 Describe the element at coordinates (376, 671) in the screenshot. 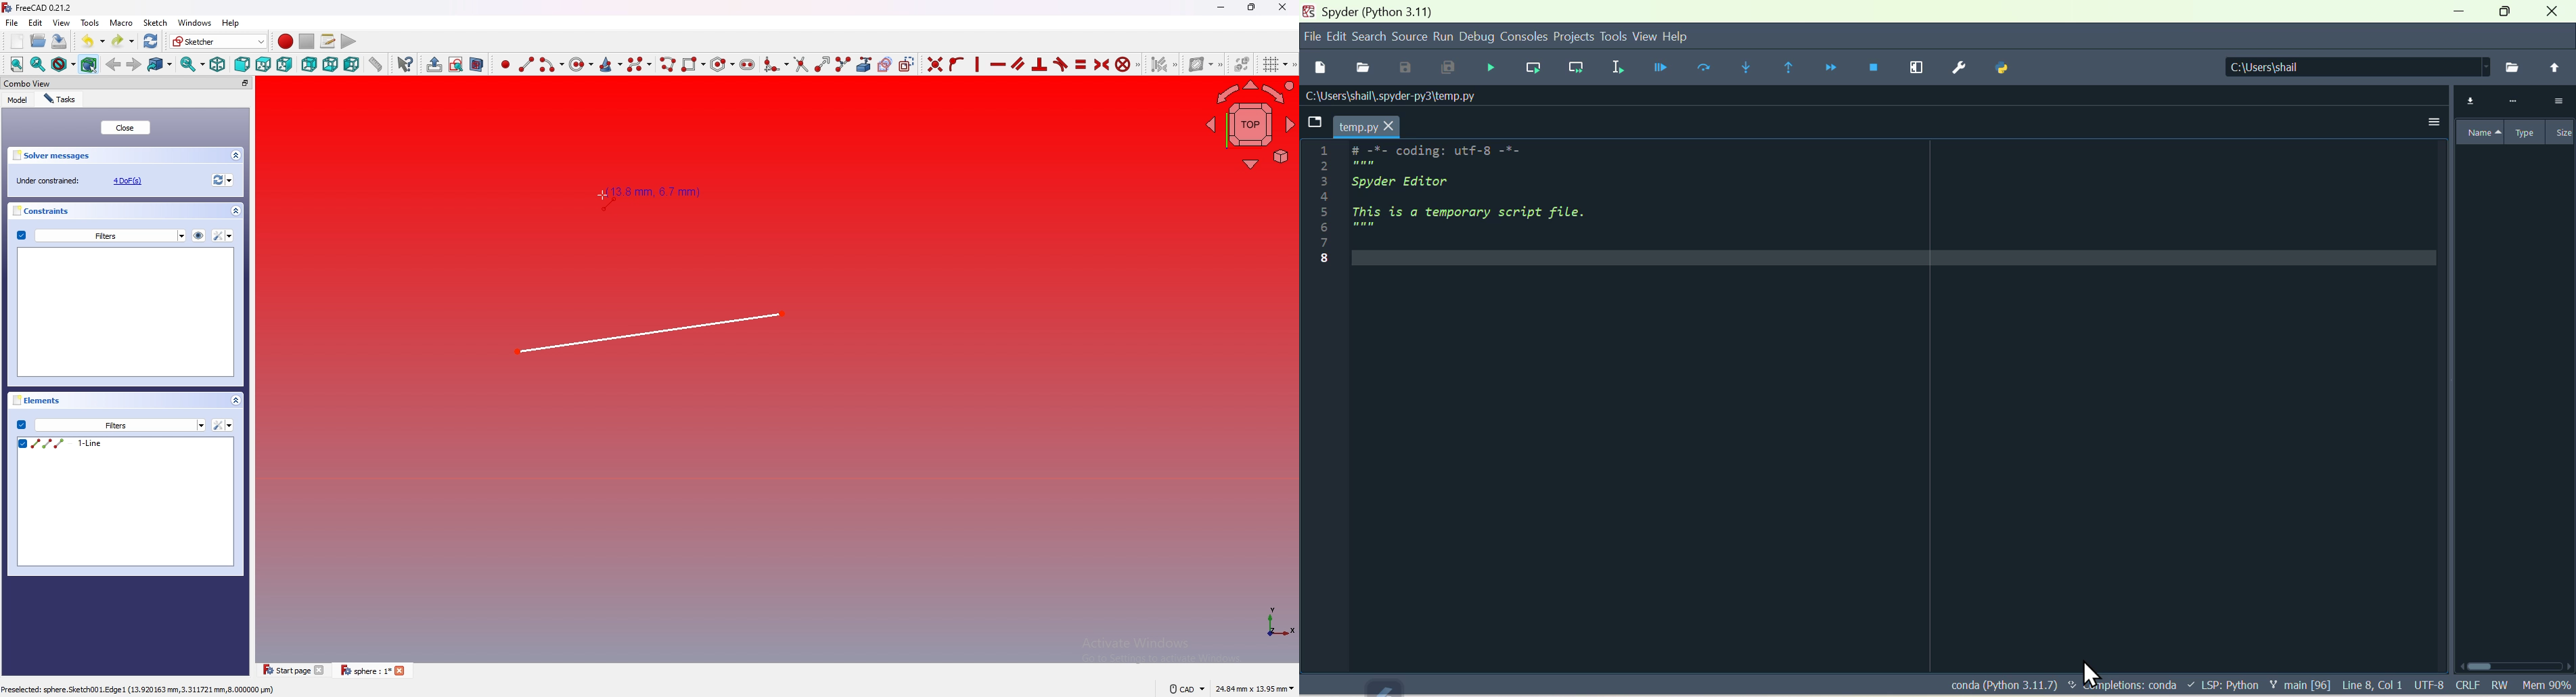

I see `sphere: 1*` at that location.